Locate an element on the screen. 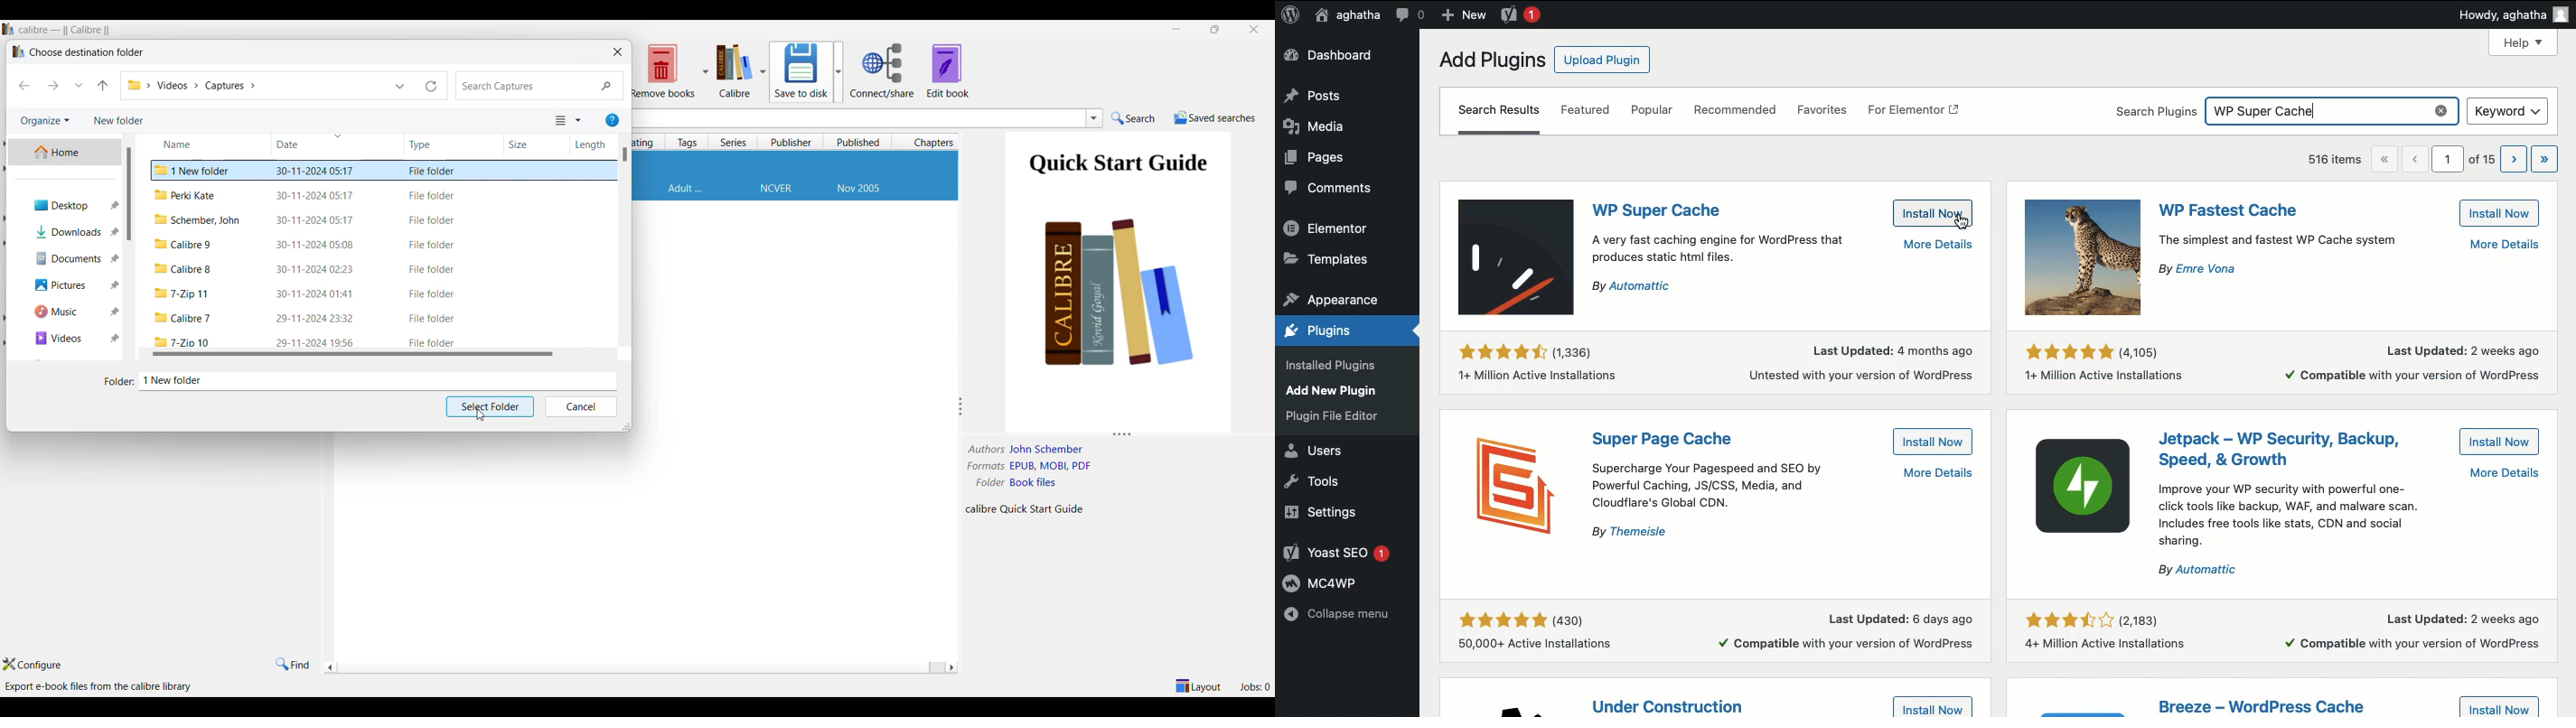 This screenshot has height=728, width=2576. Change height of panels attached to this line is located at coordinates (1115, 432).